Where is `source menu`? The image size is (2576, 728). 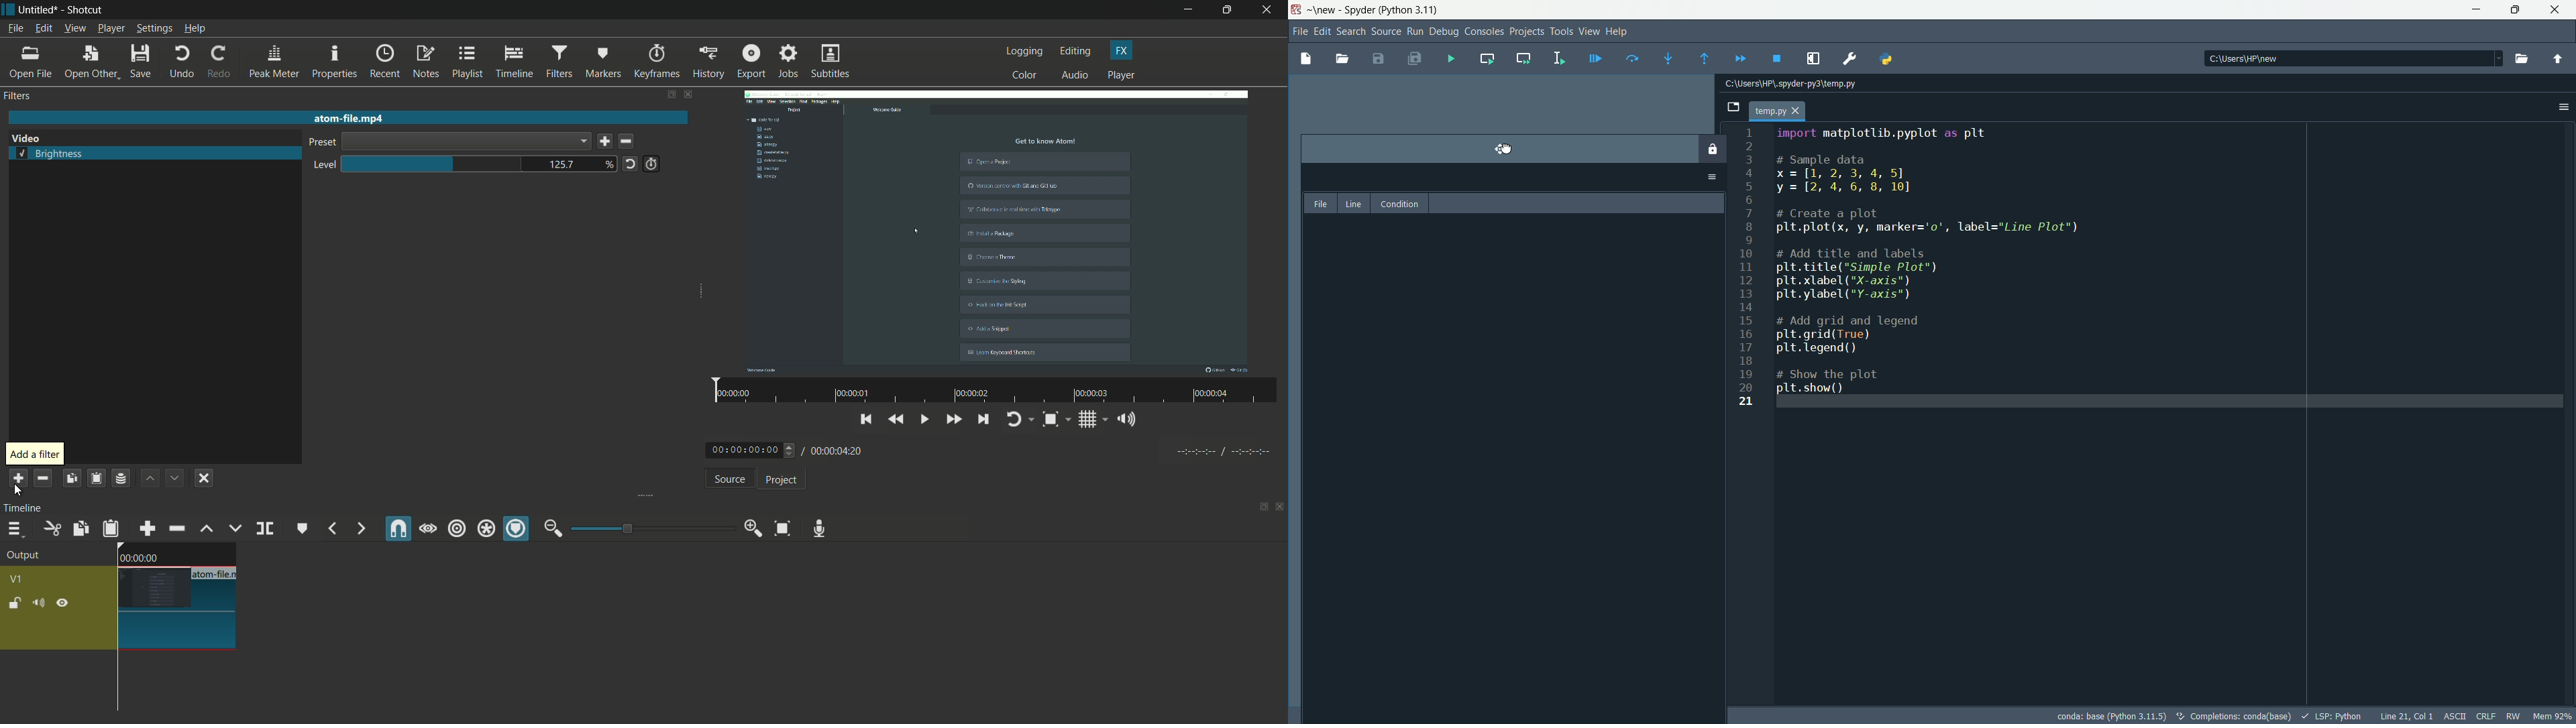
source menu is located at coordinates (1385, 32).